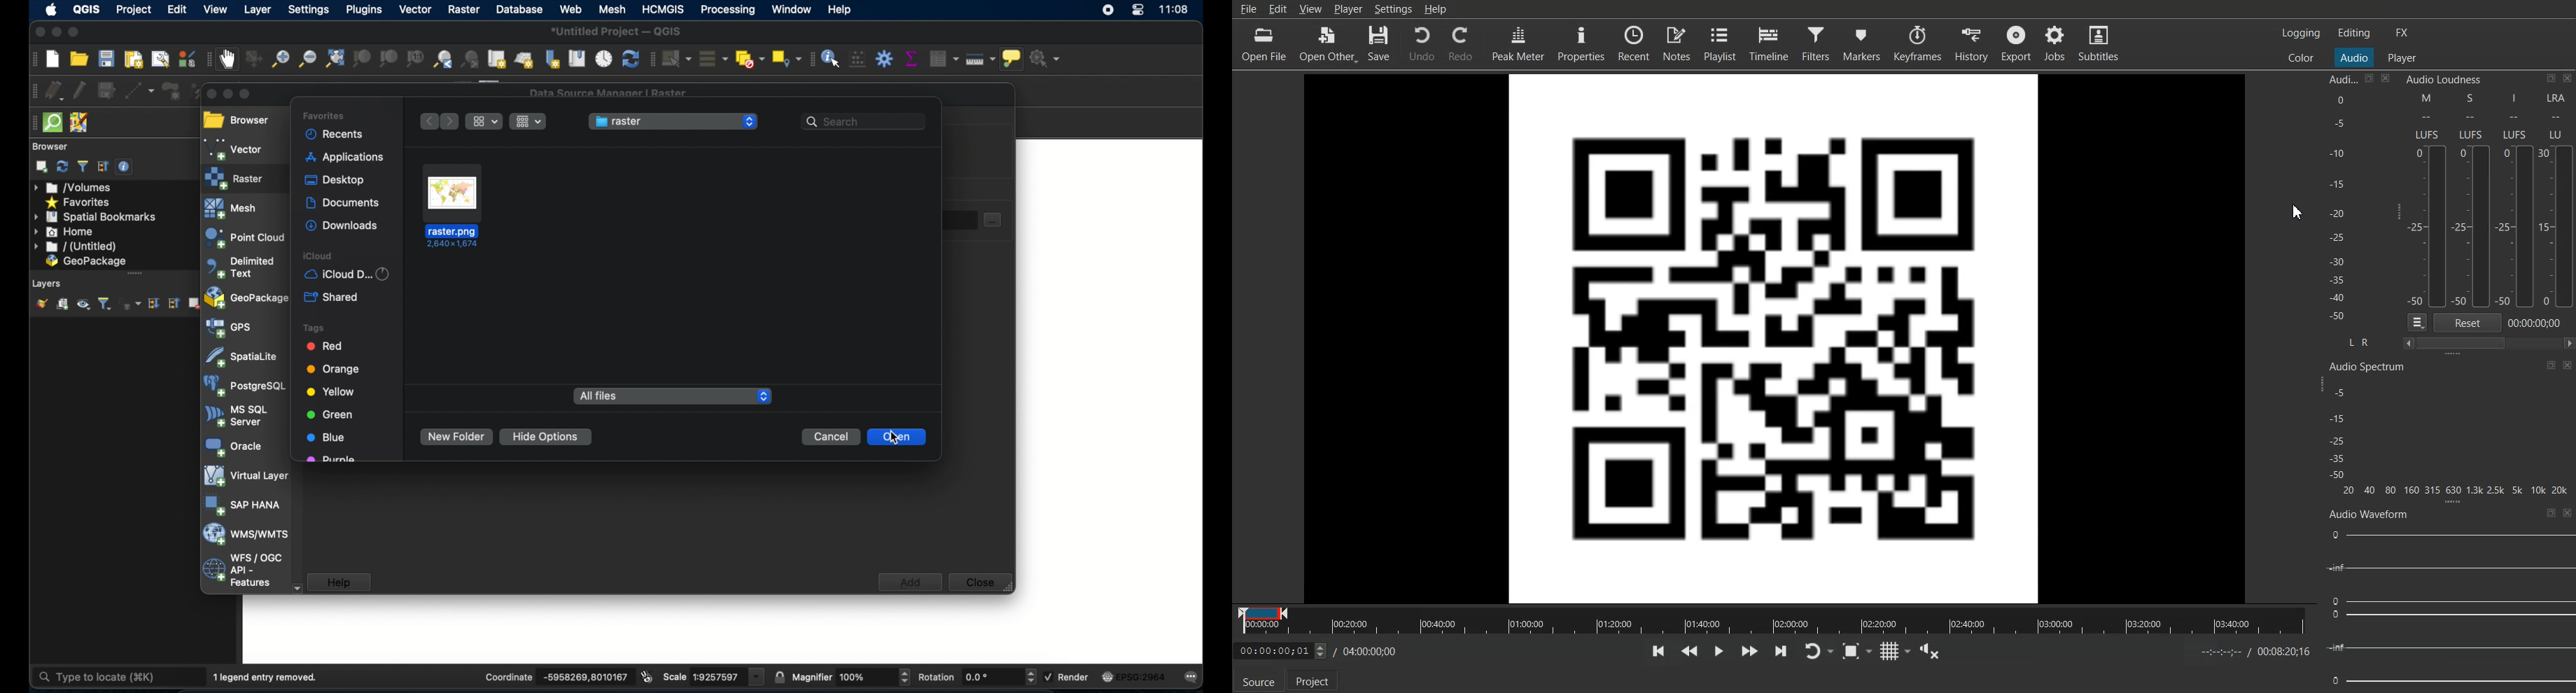  What do you see at coordinates (388, 58) in the screenshot?
I see `zoom to layer` at bounding box center [388, 58].